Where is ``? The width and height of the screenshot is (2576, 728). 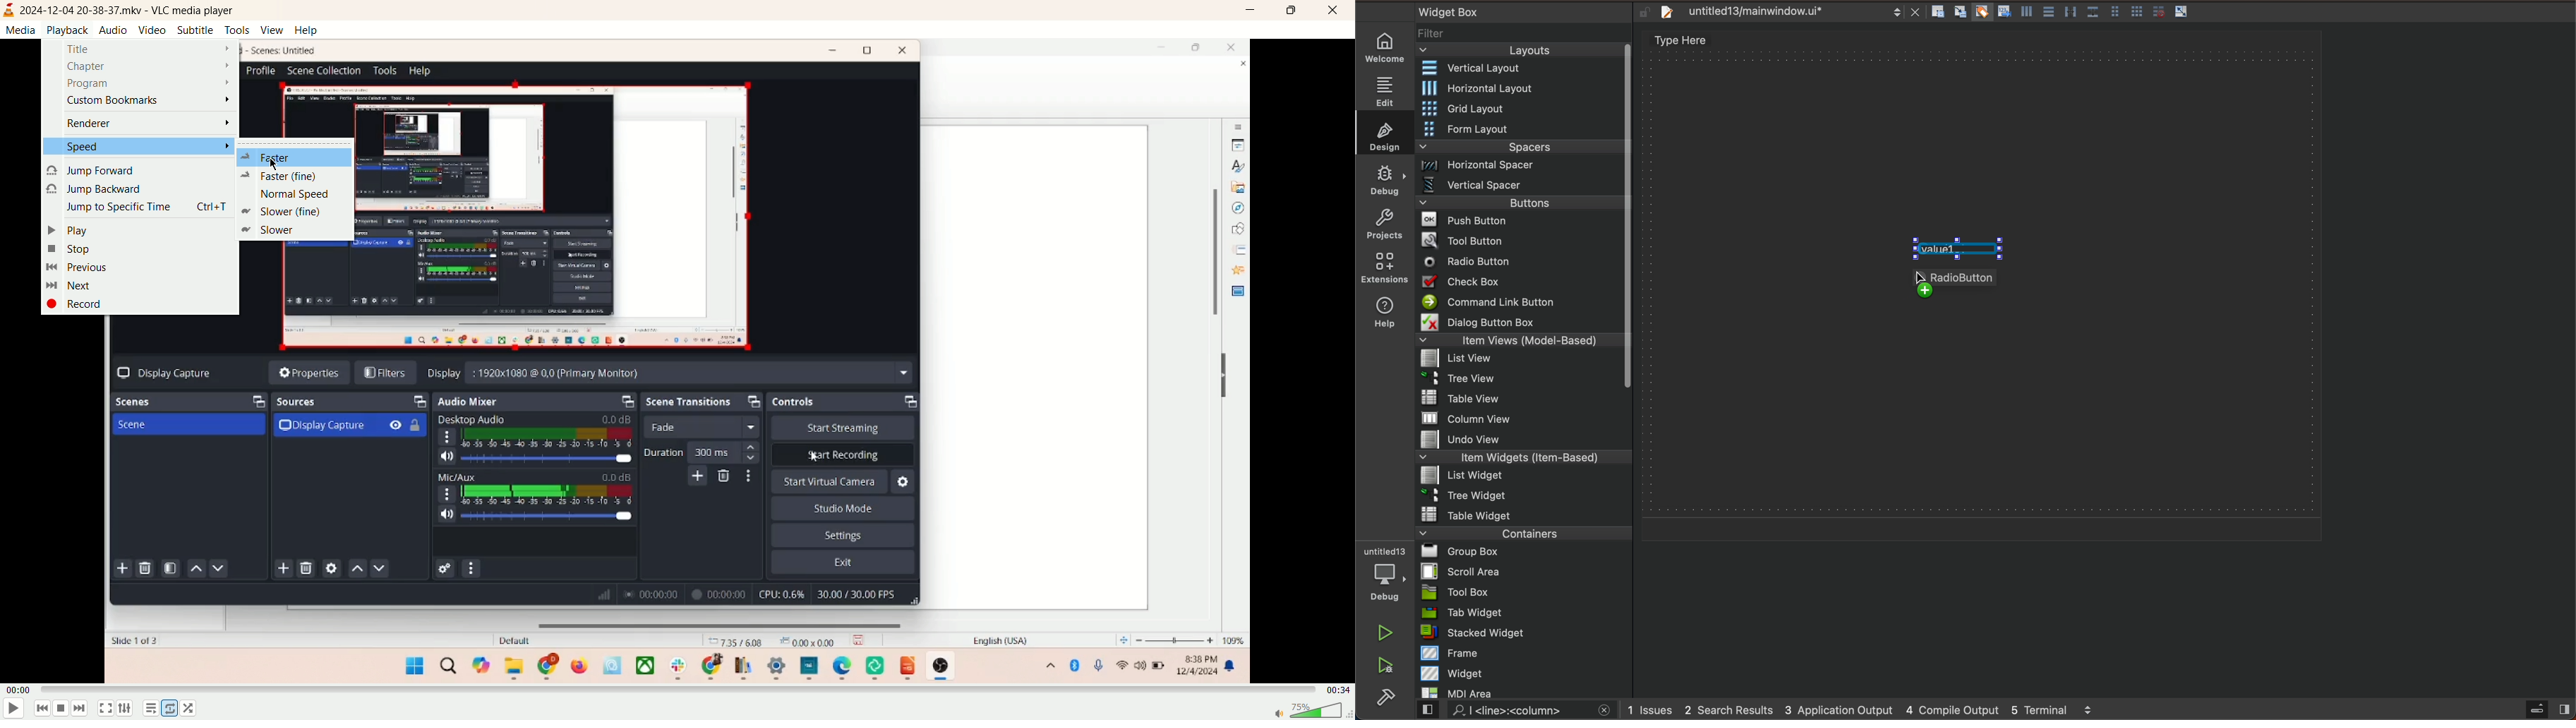
 is located at coordinates (2092, 13).